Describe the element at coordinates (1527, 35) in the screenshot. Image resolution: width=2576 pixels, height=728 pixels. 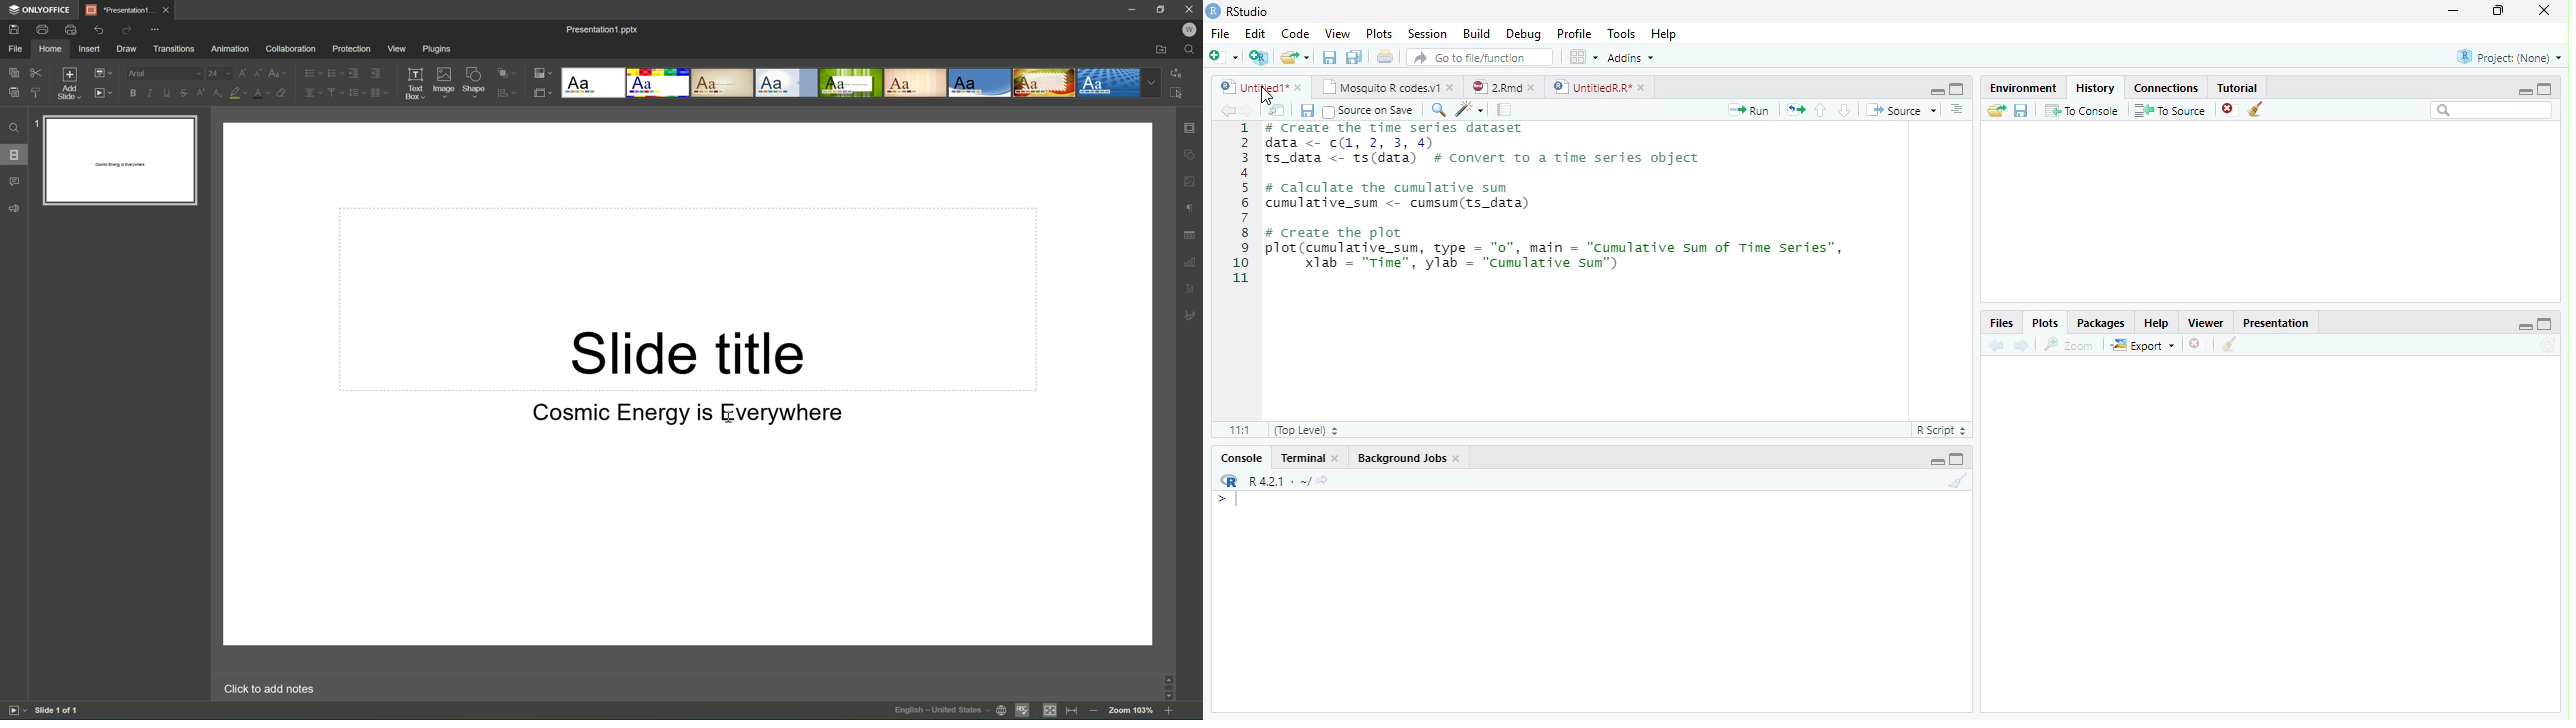
I see `Debug` at that location.